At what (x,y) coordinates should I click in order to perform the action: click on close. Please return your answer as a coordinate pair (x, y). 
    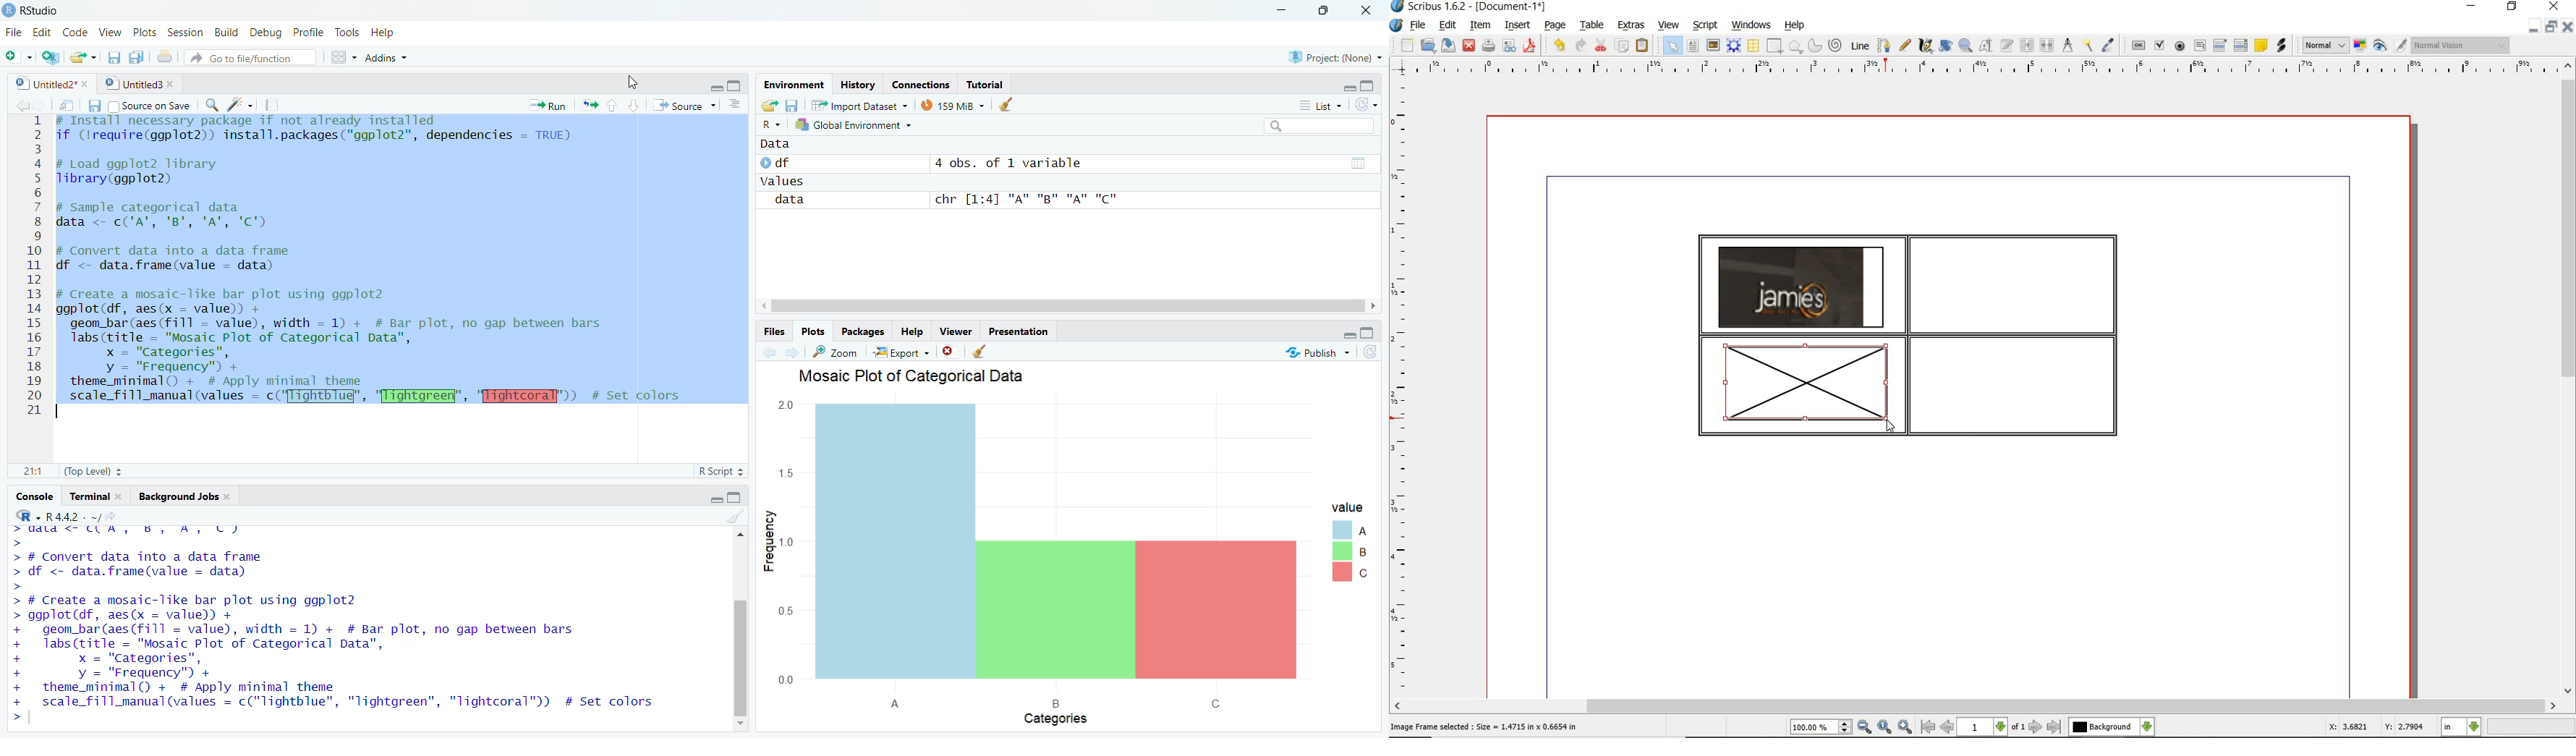
    Looking at the image, I should click on (1468, 45).